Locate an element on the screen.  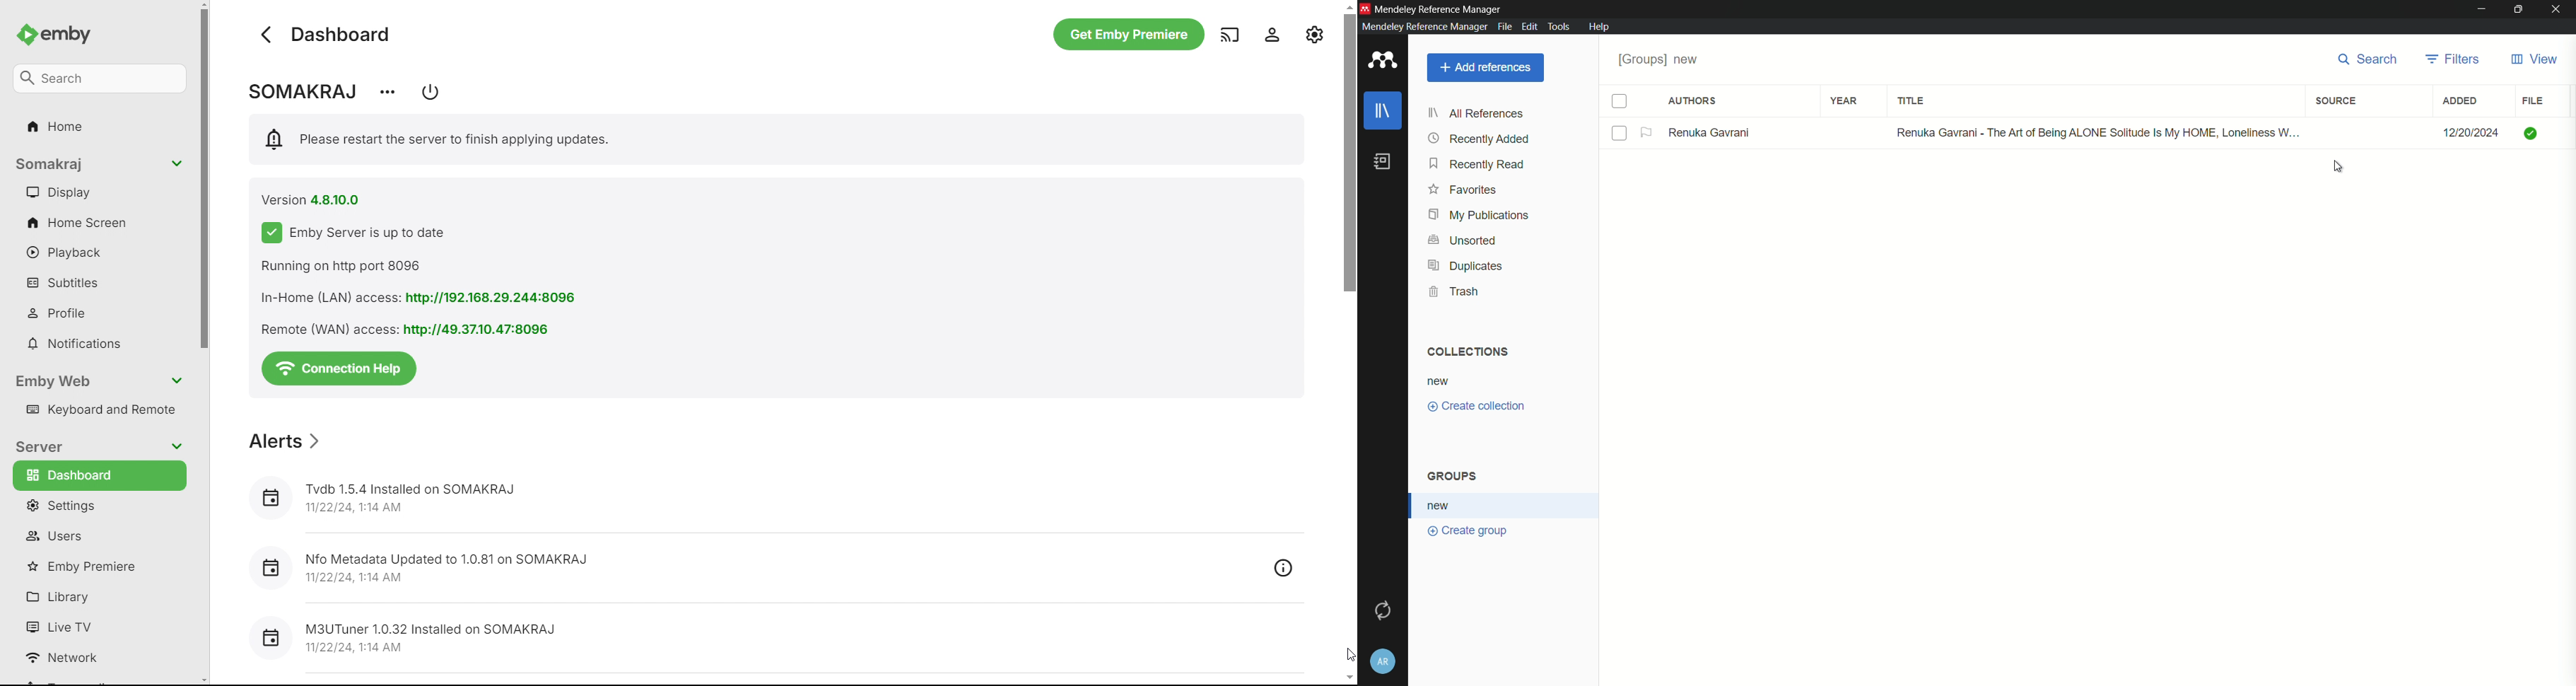
year is located at coordinates (1844, 100).